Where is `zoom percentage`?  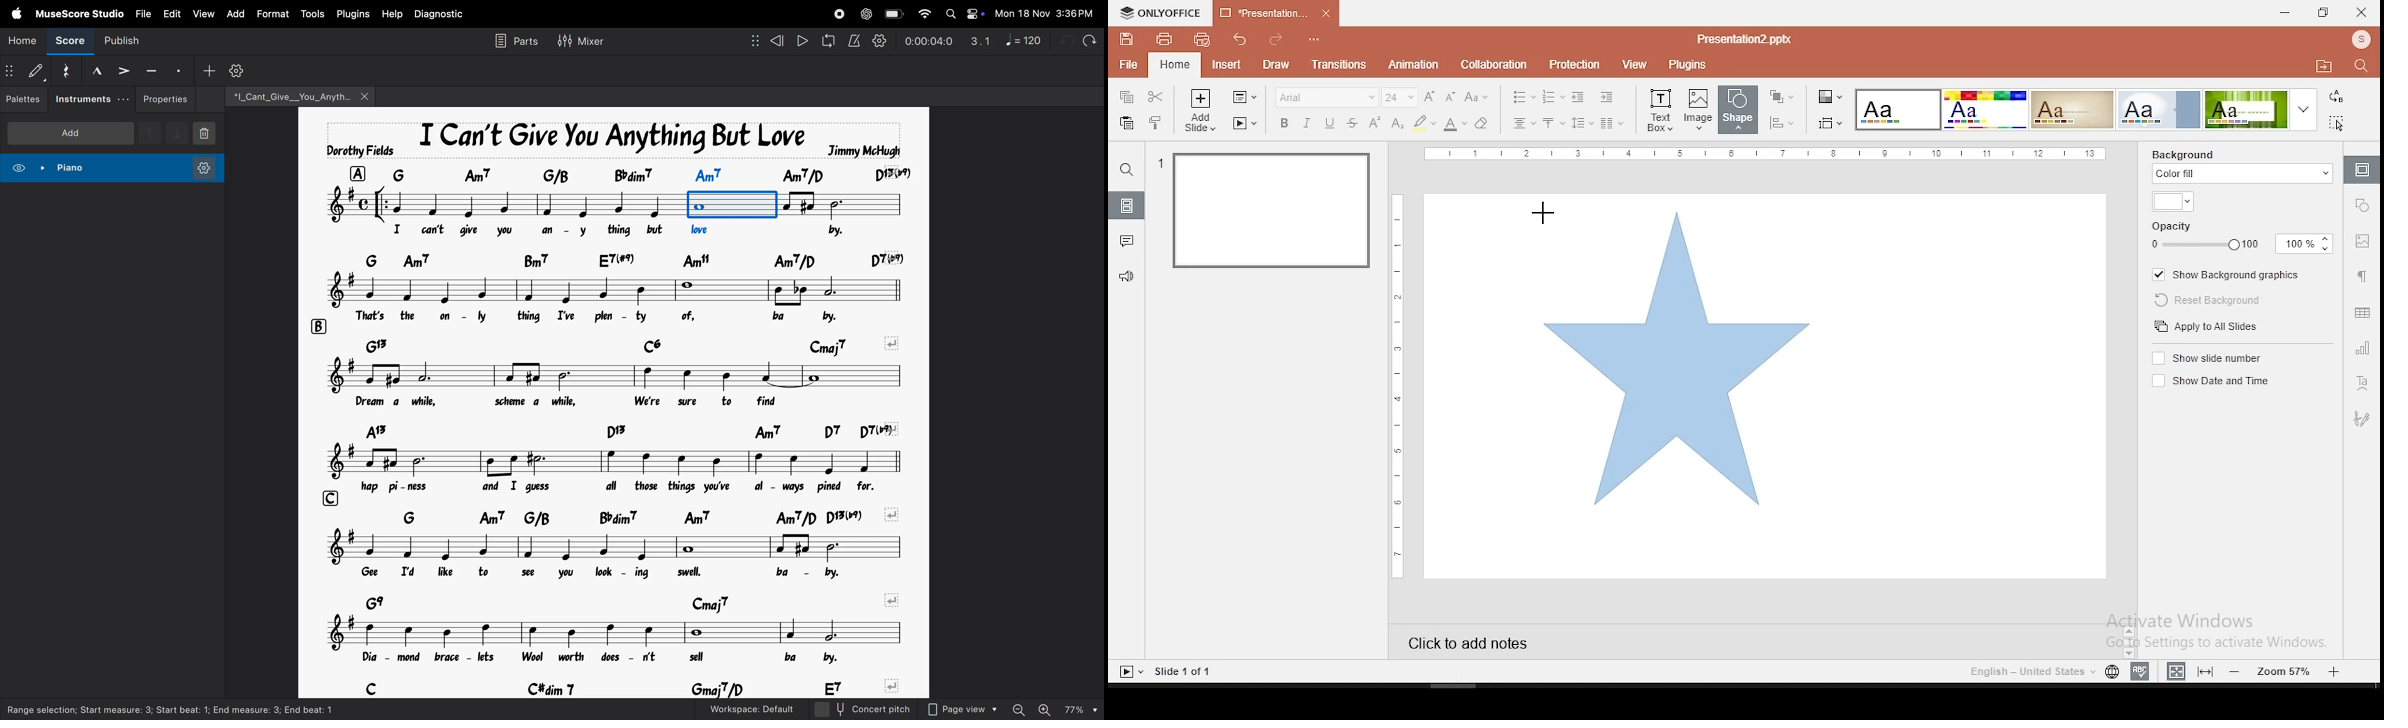 zoom percentage is located at coordinates (1082, 709).